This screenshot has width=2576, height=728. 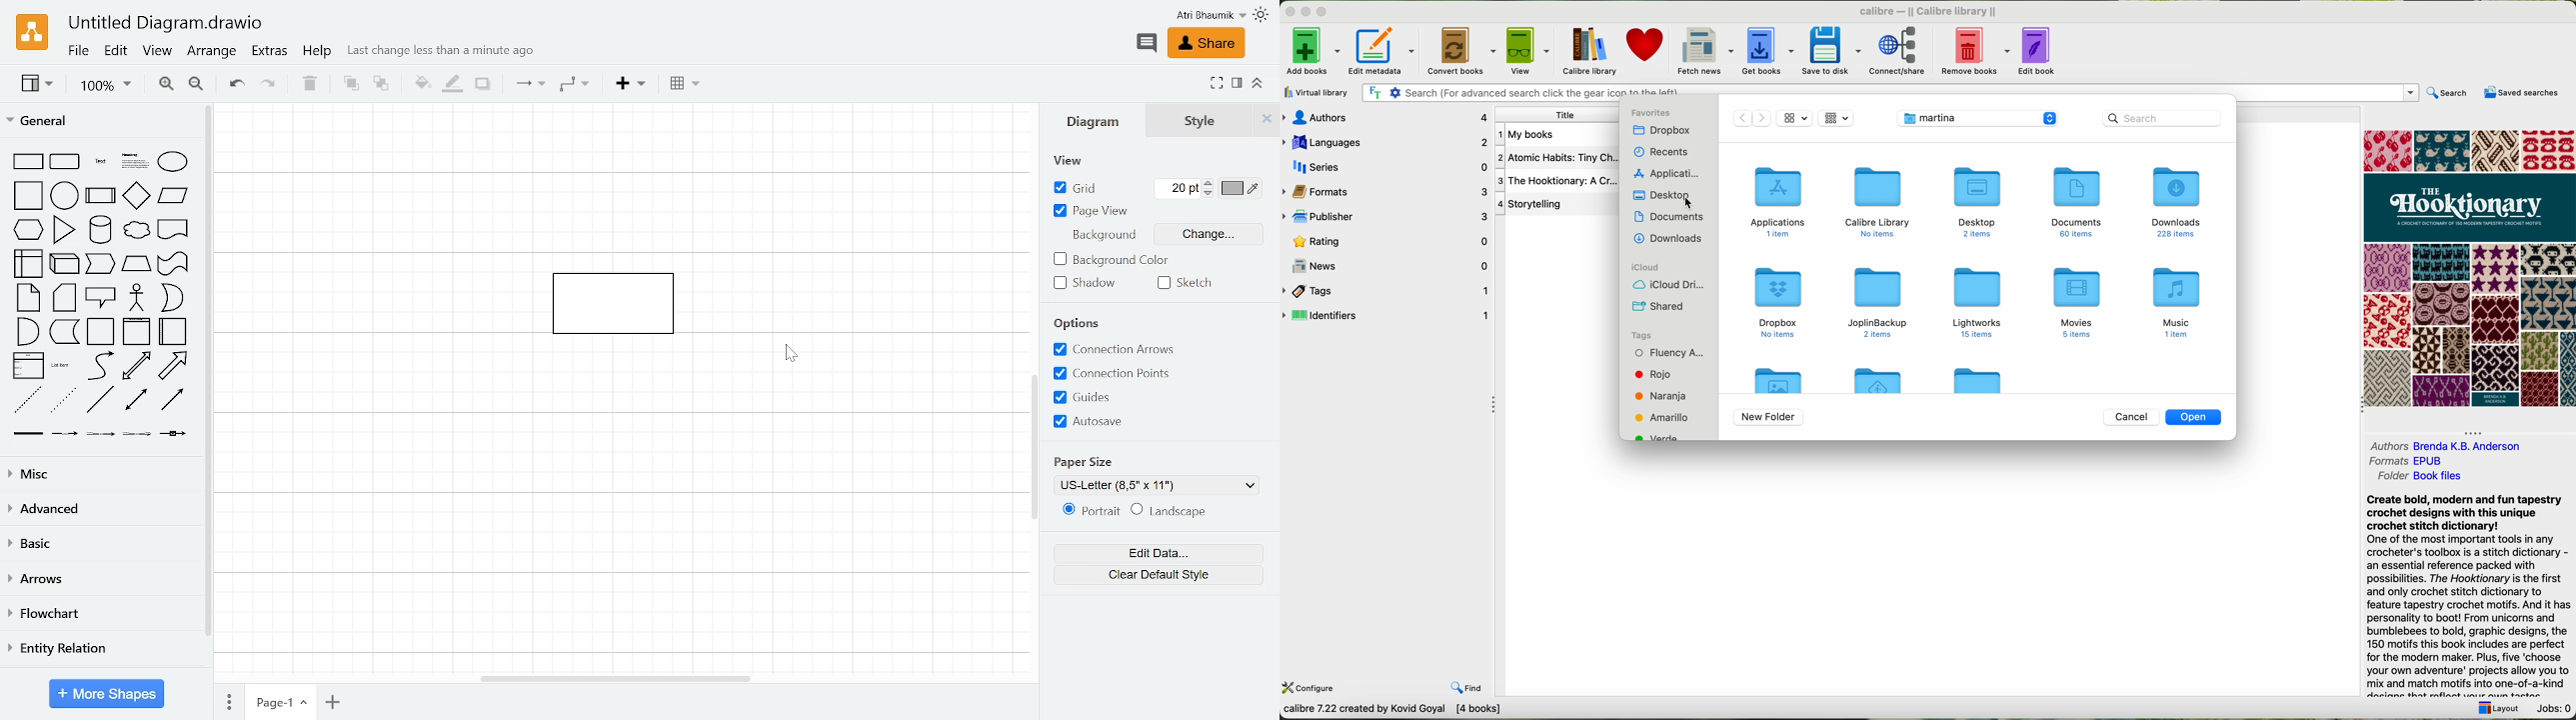 What do you see at coordinates (1981, 202) in the screenshot?
I see `desktop folder` at bounding box center [1981, 202].